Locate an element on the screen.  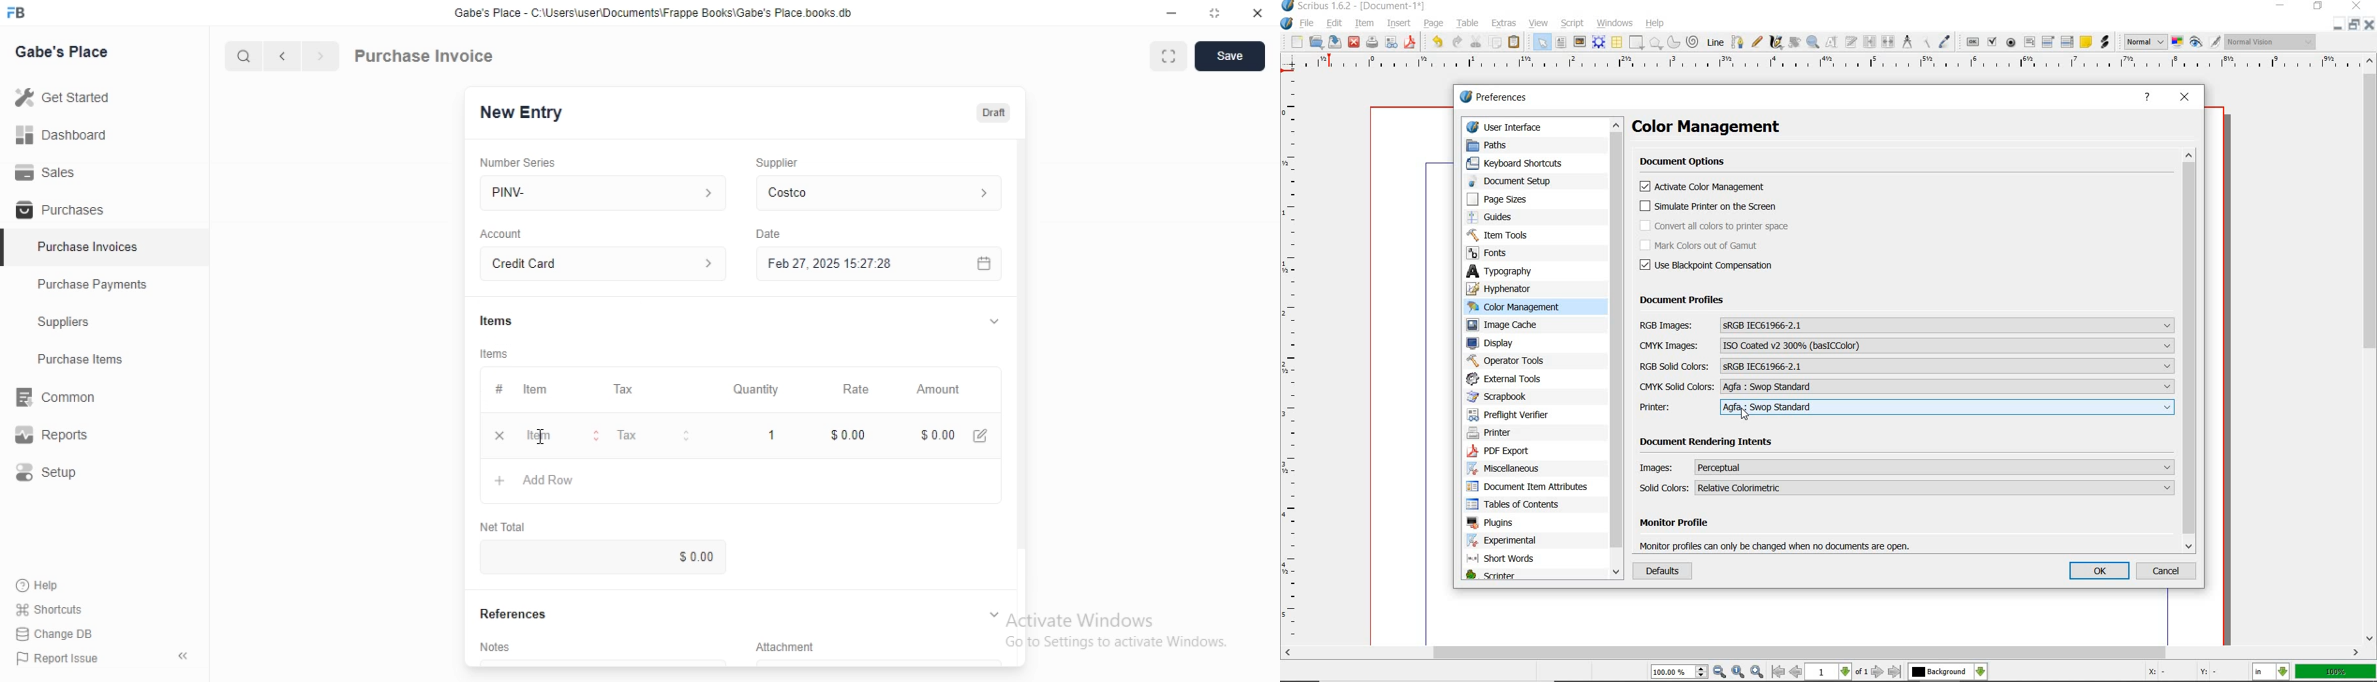
preview mode is located at coordinates (2205, 43).